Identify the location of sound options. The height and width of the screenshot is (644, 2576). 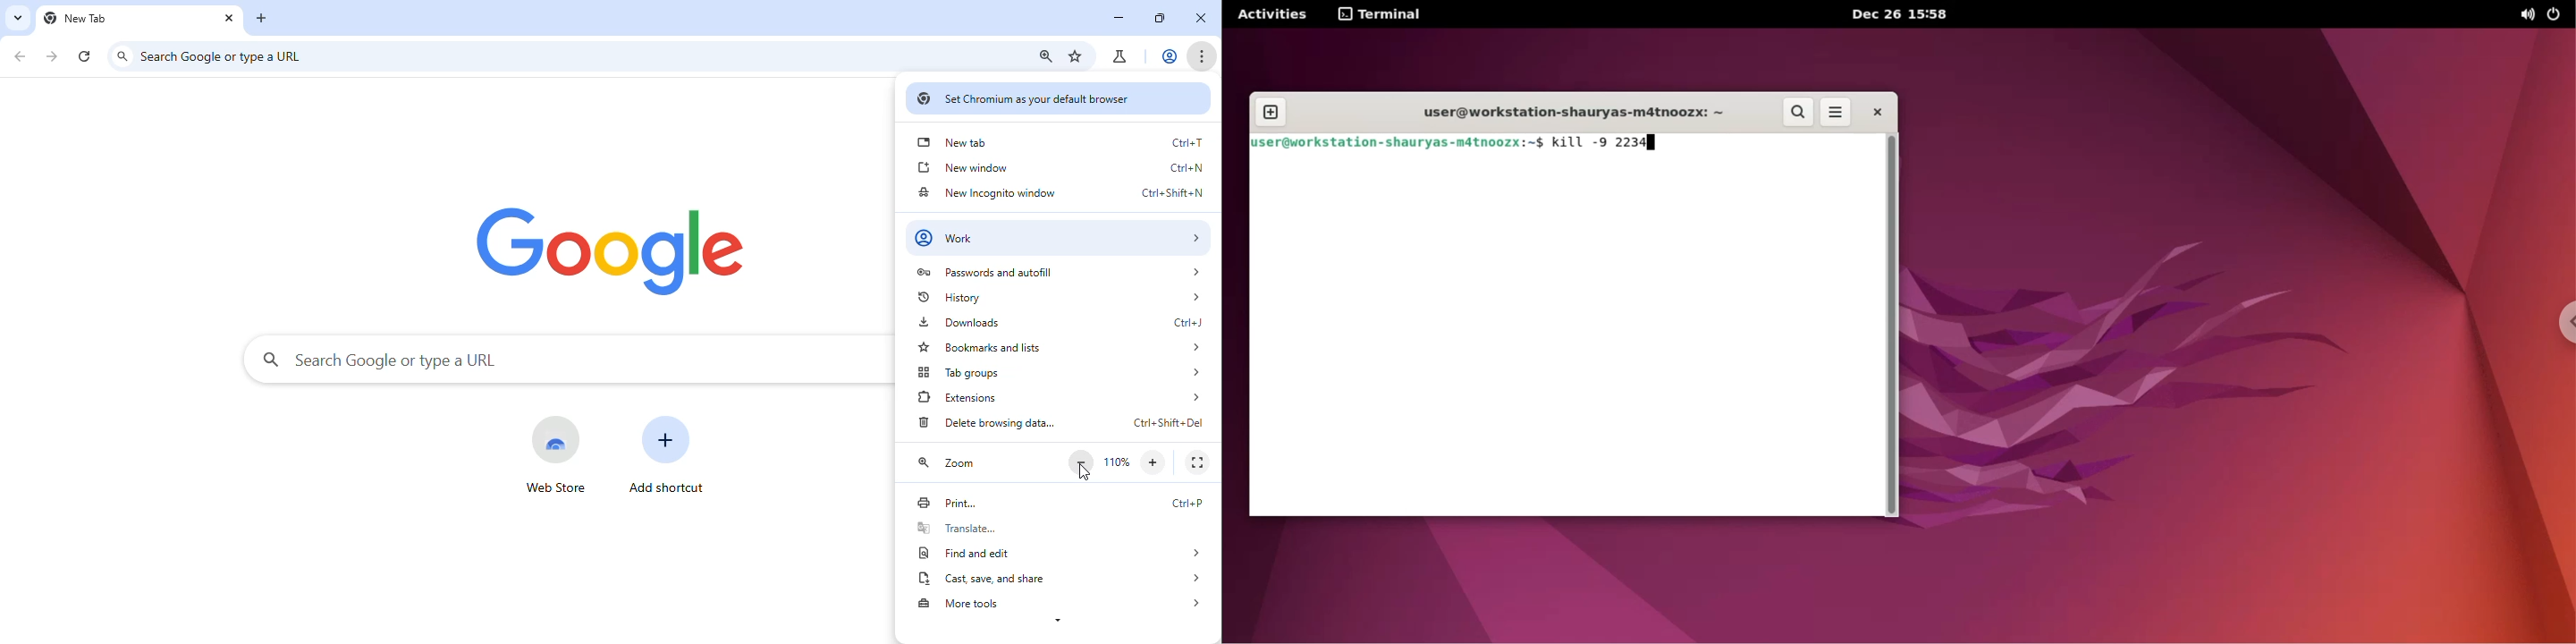
(2527, 15).